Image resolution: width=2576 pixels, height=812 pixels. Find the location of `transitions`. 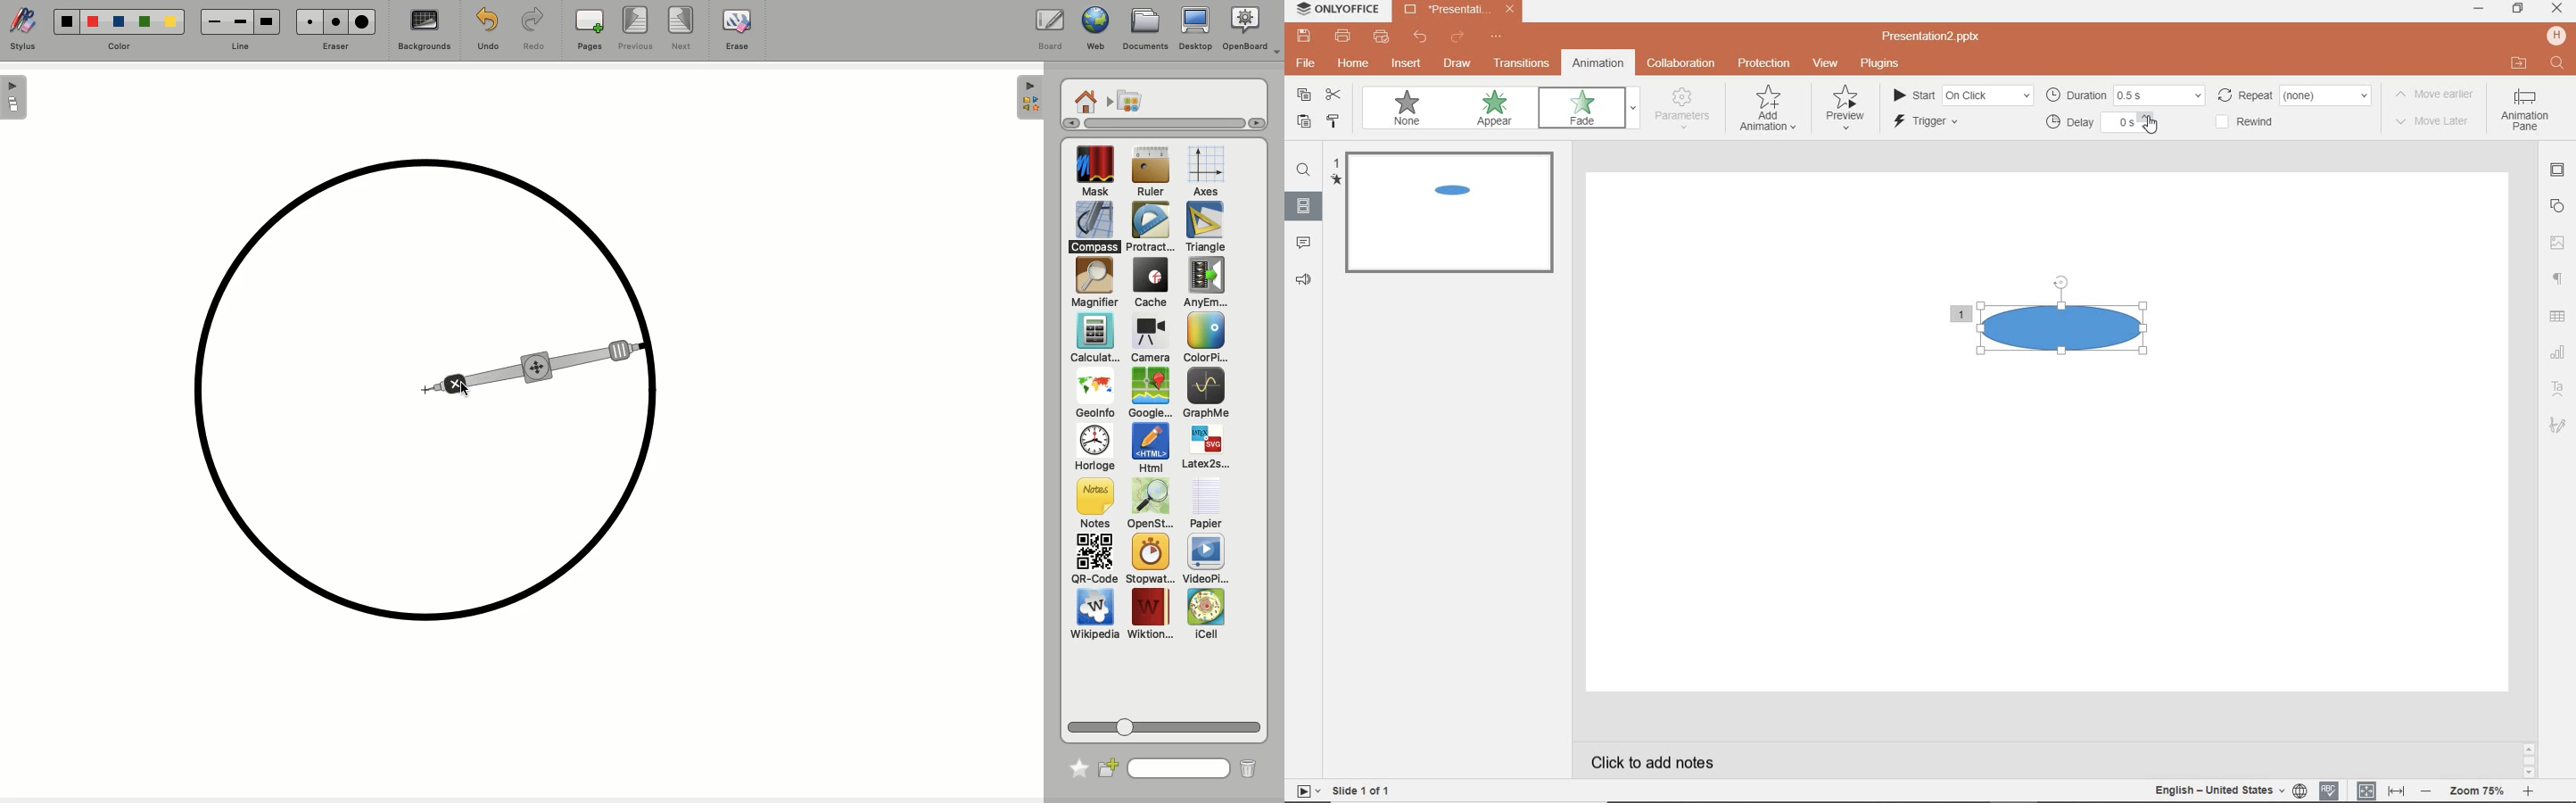

transitions is located at coordinates (1521, 64).